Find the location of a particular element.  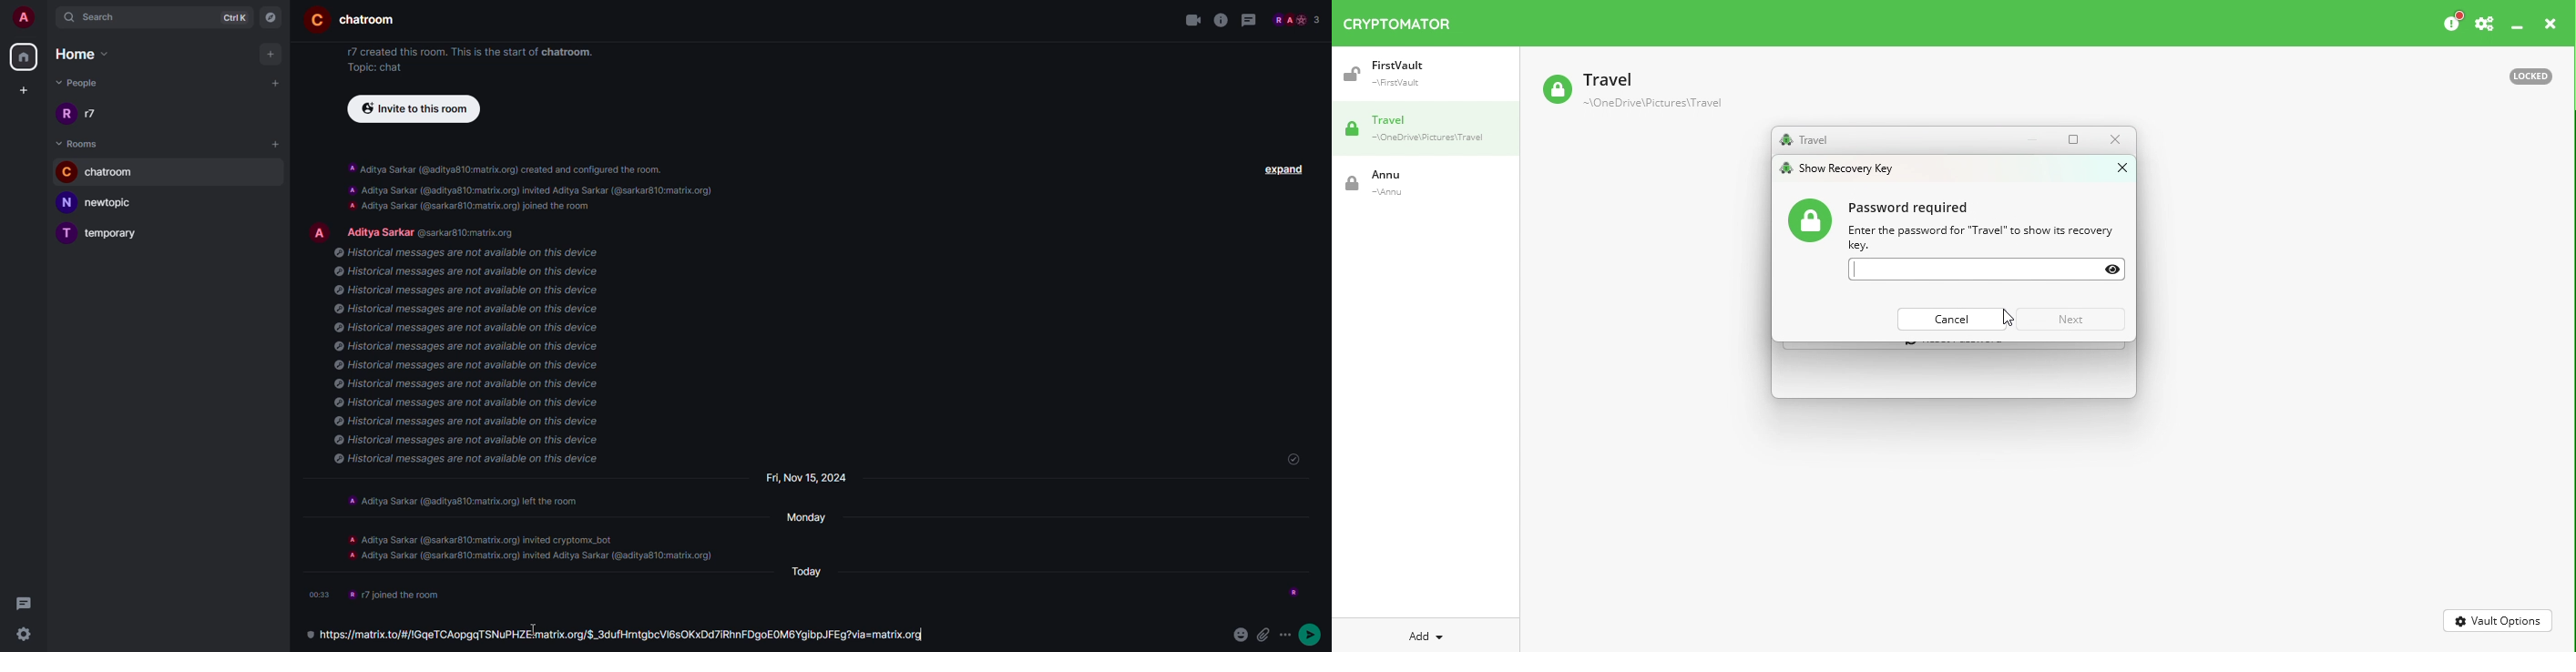

room is located at coordinates (81, 142).